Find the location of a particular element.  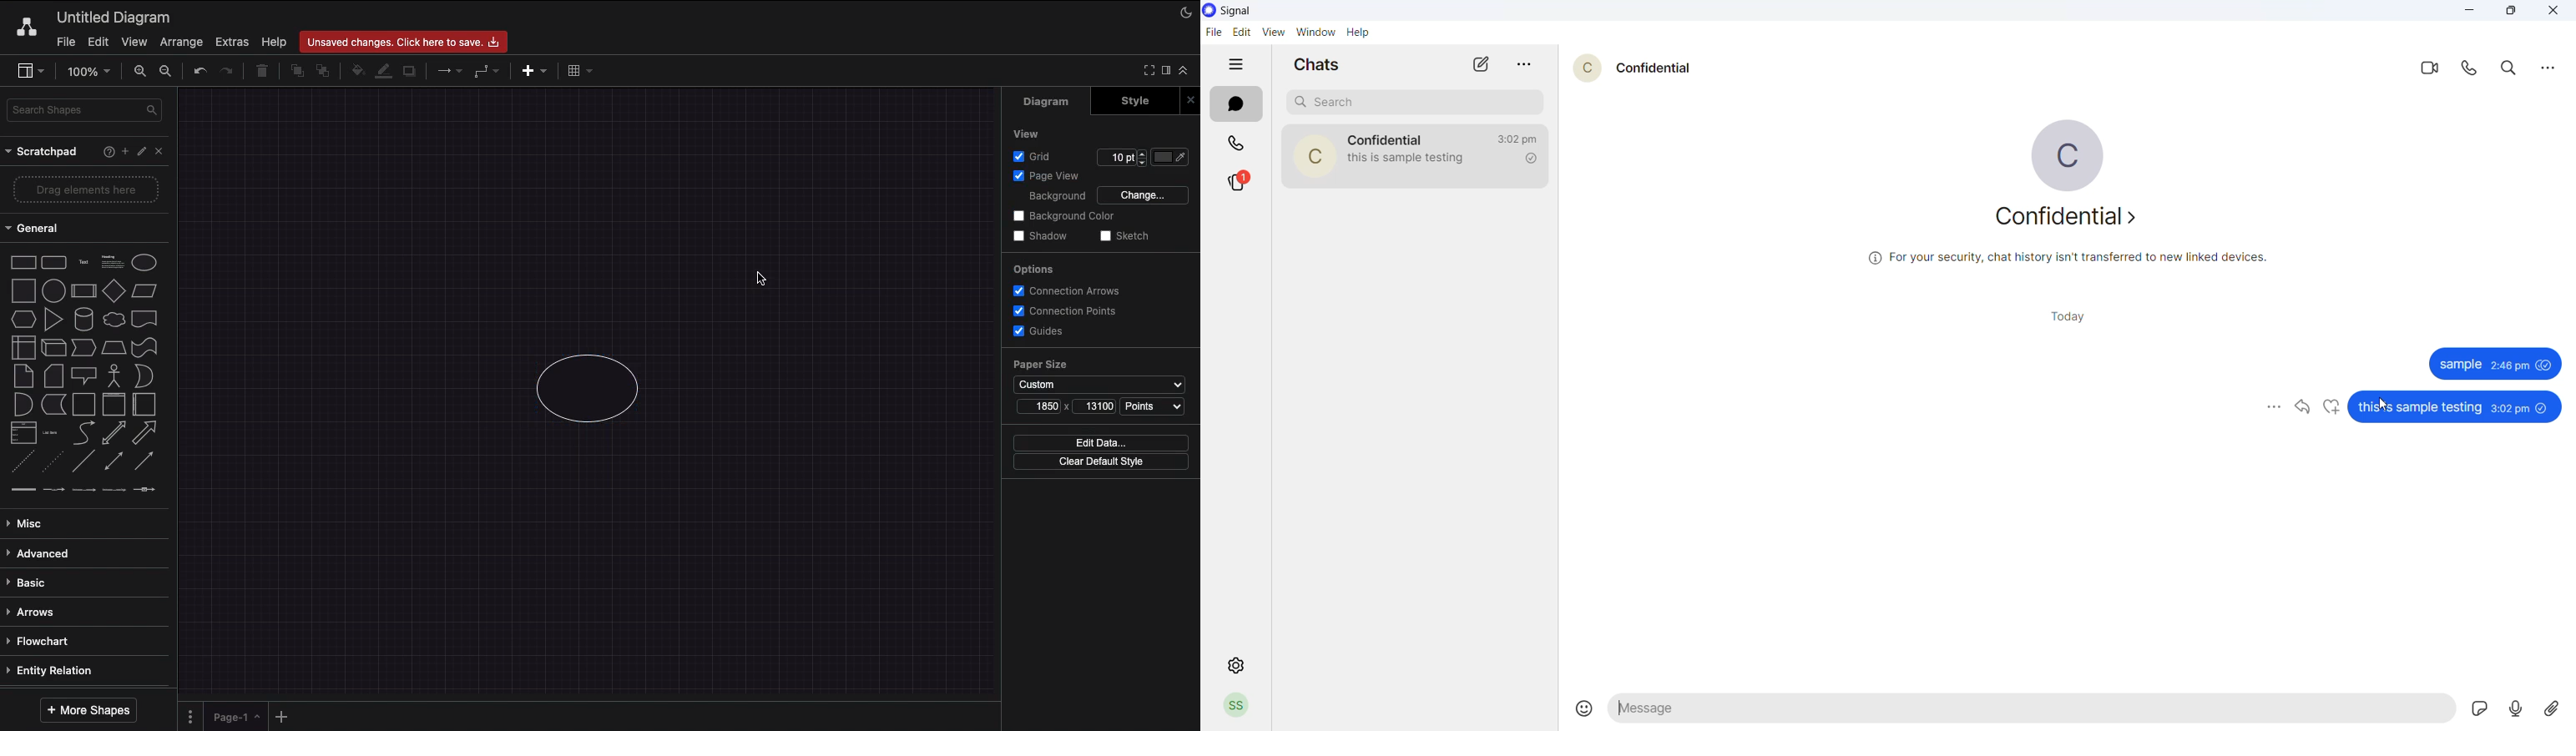

Page view is located at coordinates (1043, 177).